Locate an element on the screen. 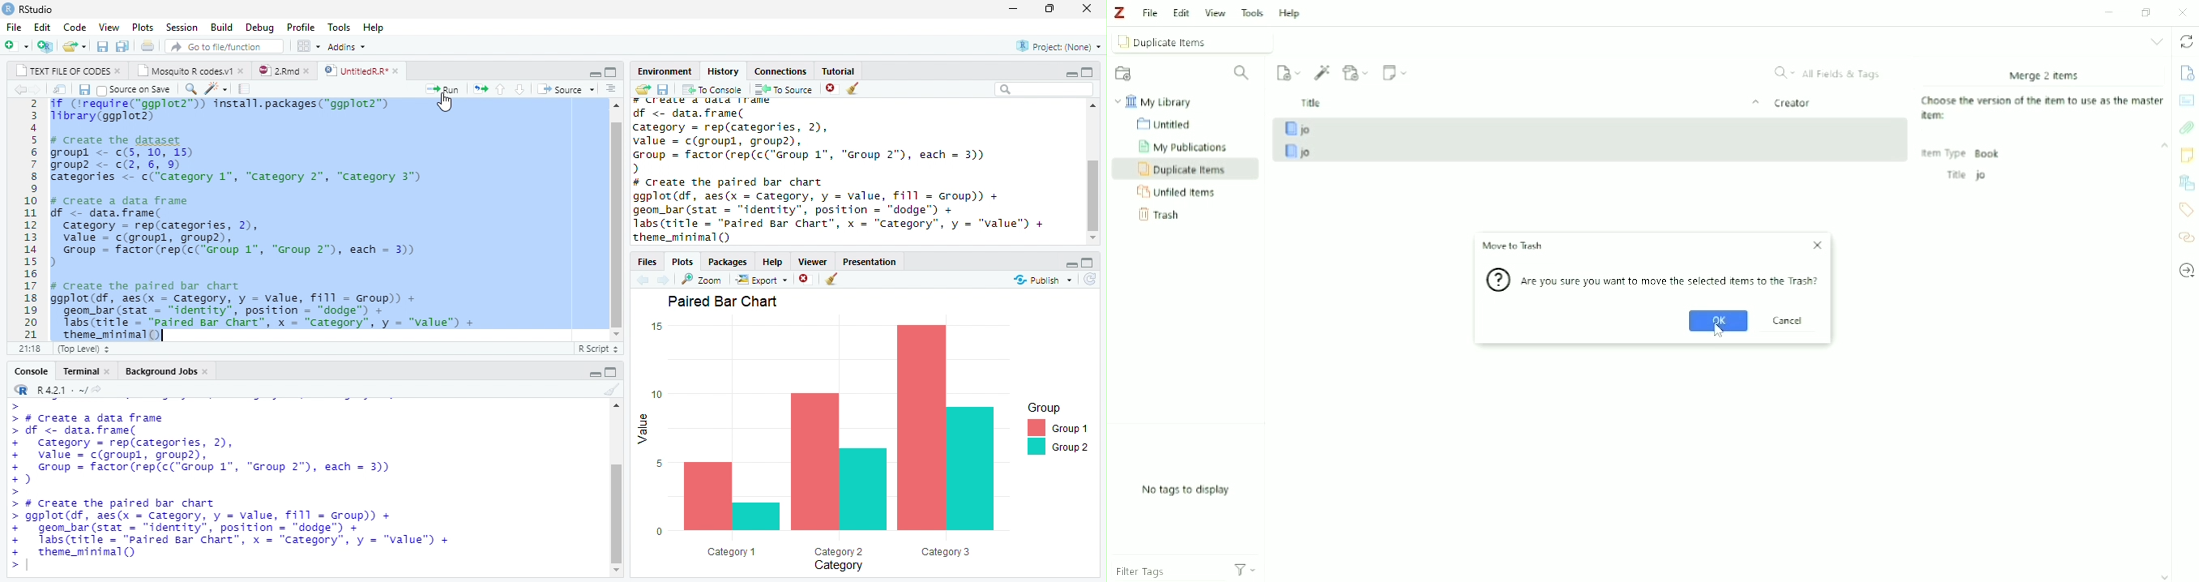 The height and width of the screenshot is (588, 2212). Creator is located at coordinates (1793, 103).